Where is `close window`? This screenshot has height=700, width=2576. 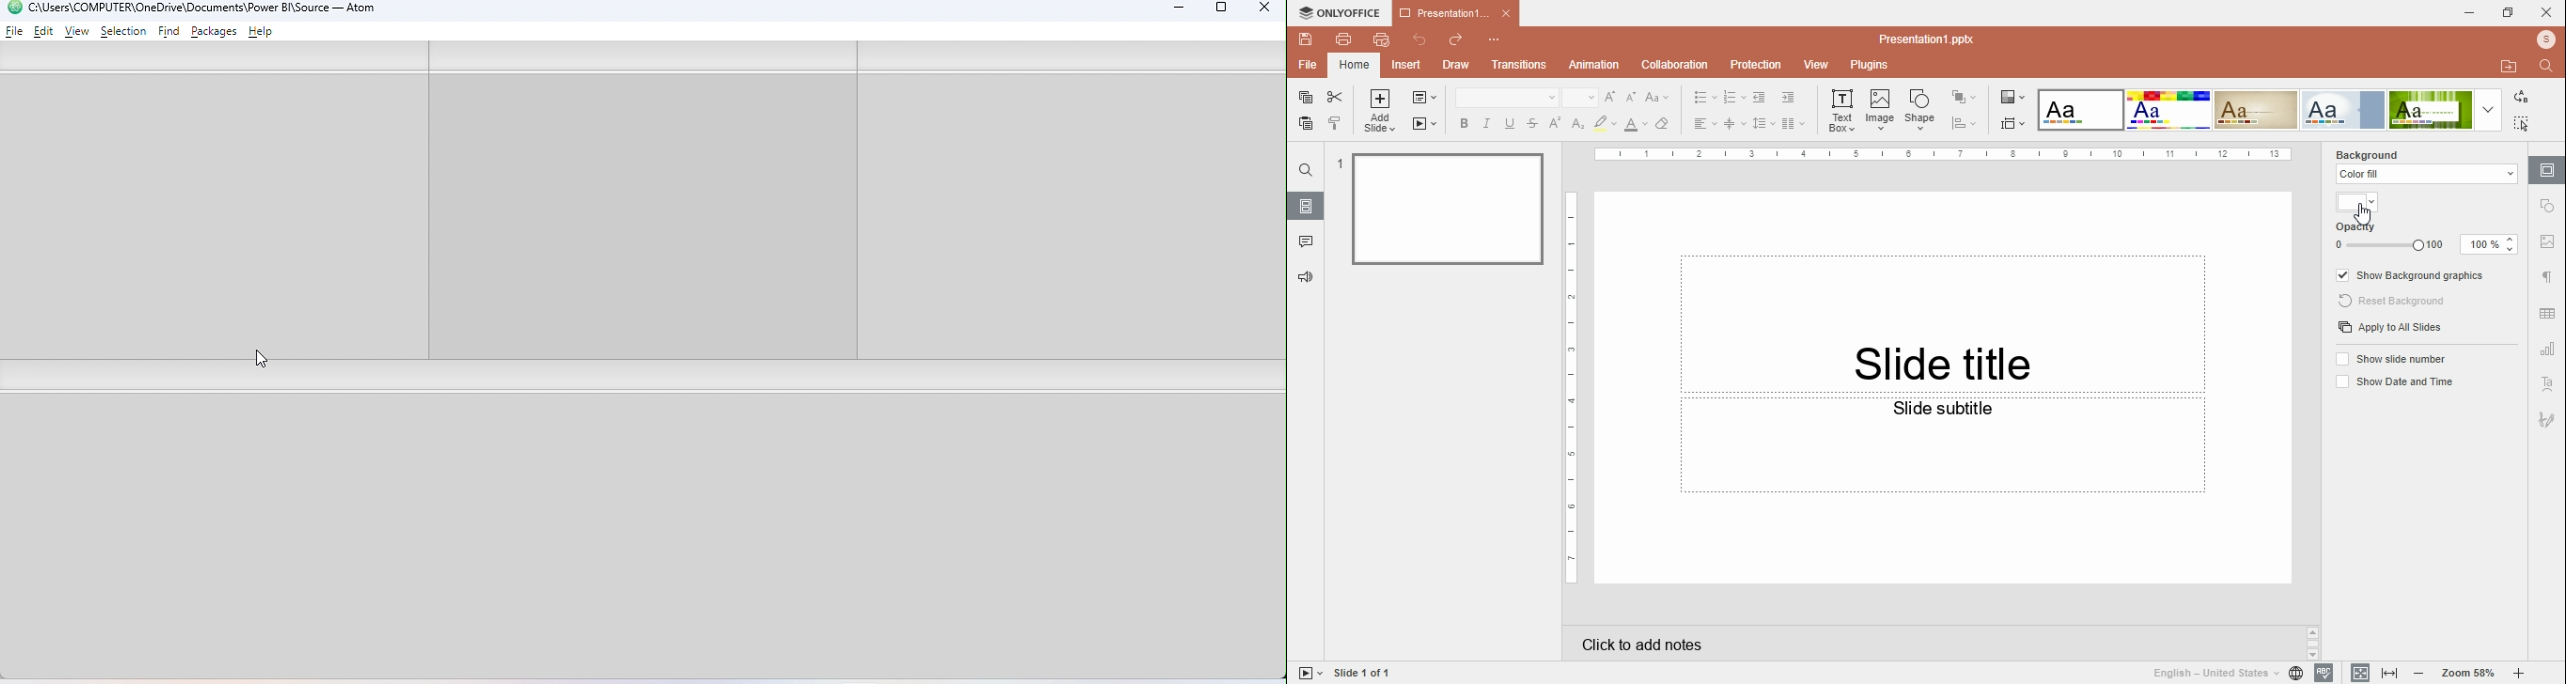
close window is located at coordinates (2546, 13).